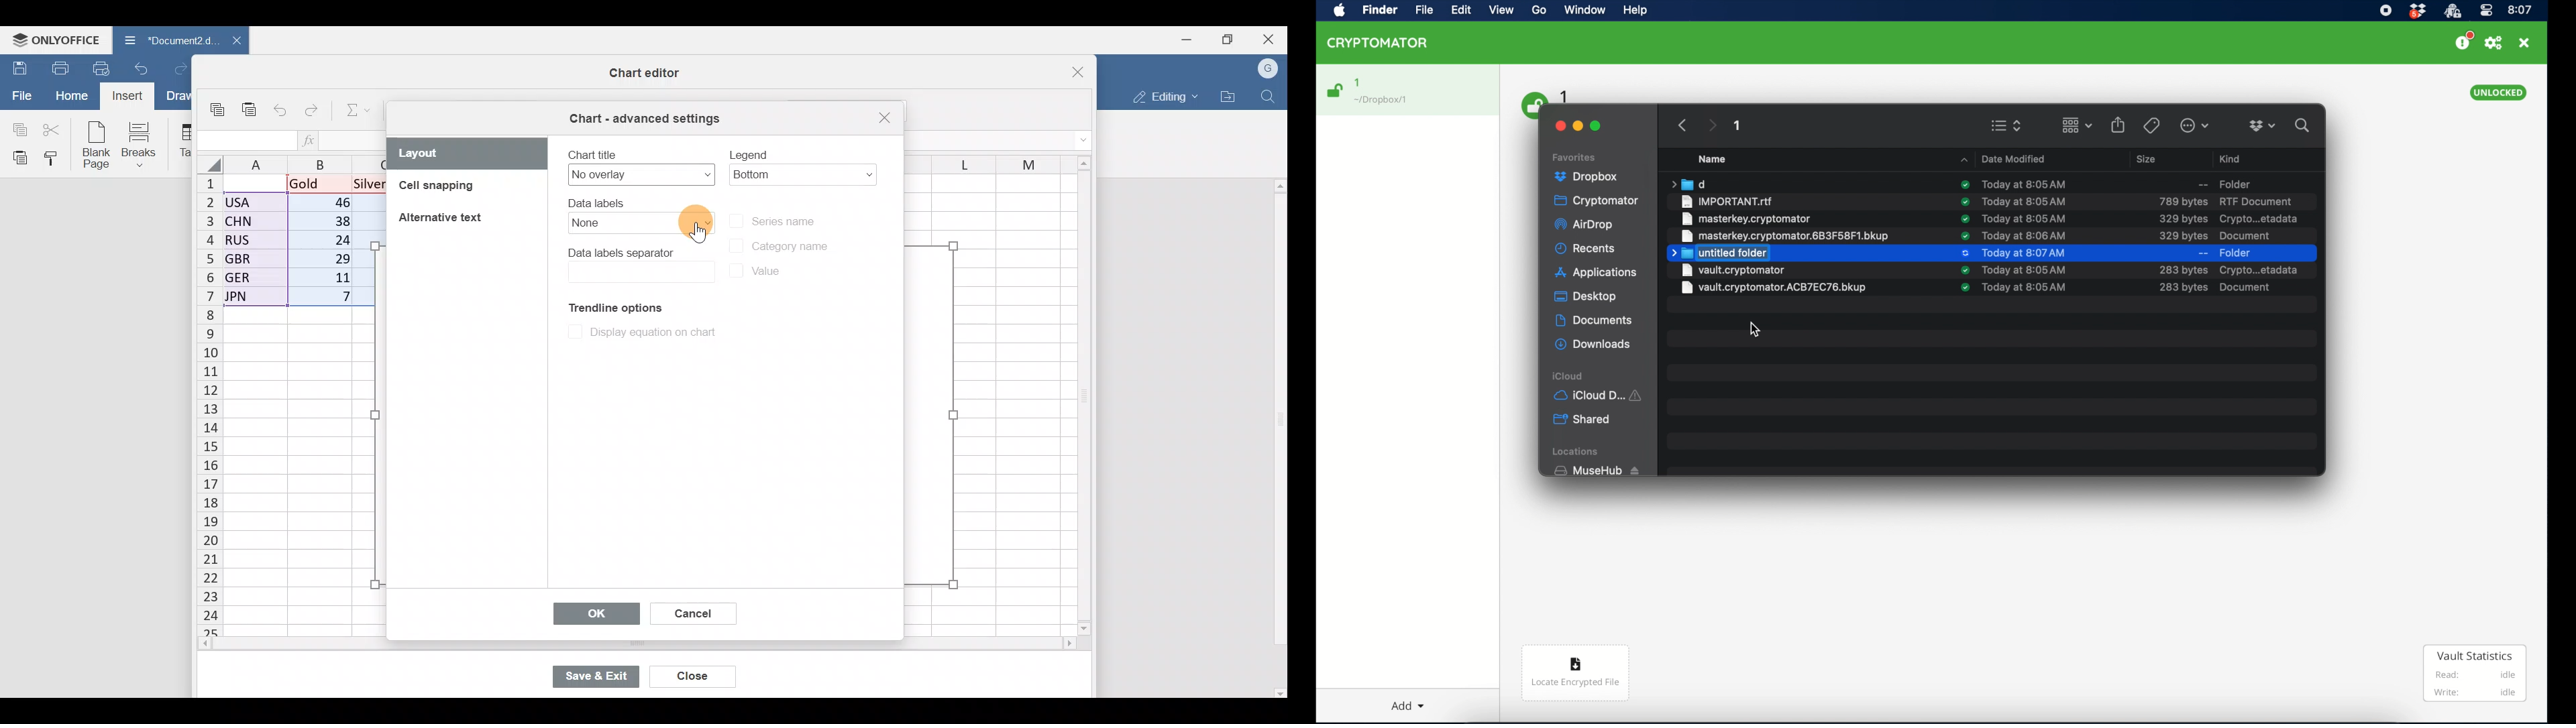 This screenshot has height=728, width=2576. I want to click on airdrop, so click(1585, 226).